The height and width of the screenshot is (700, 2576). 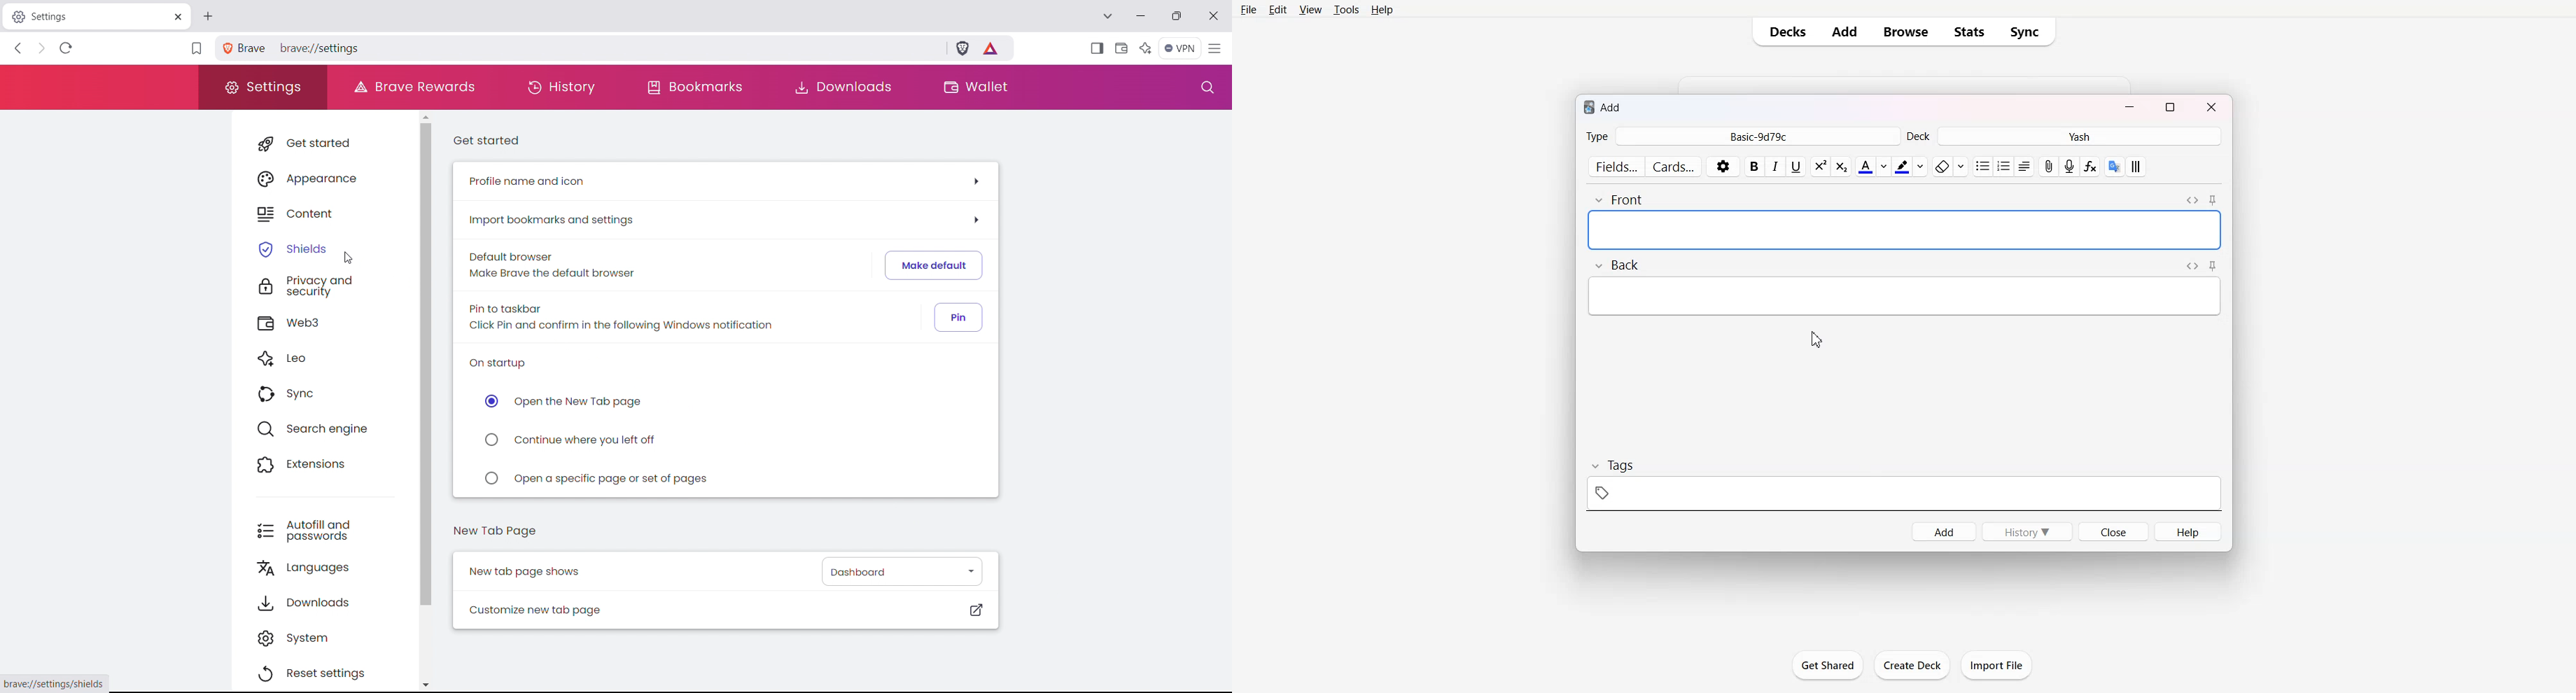 What do you see at coordinates (1905, 230) in the screenshot?
I see `front input field` at bounding box center [1905, 230].